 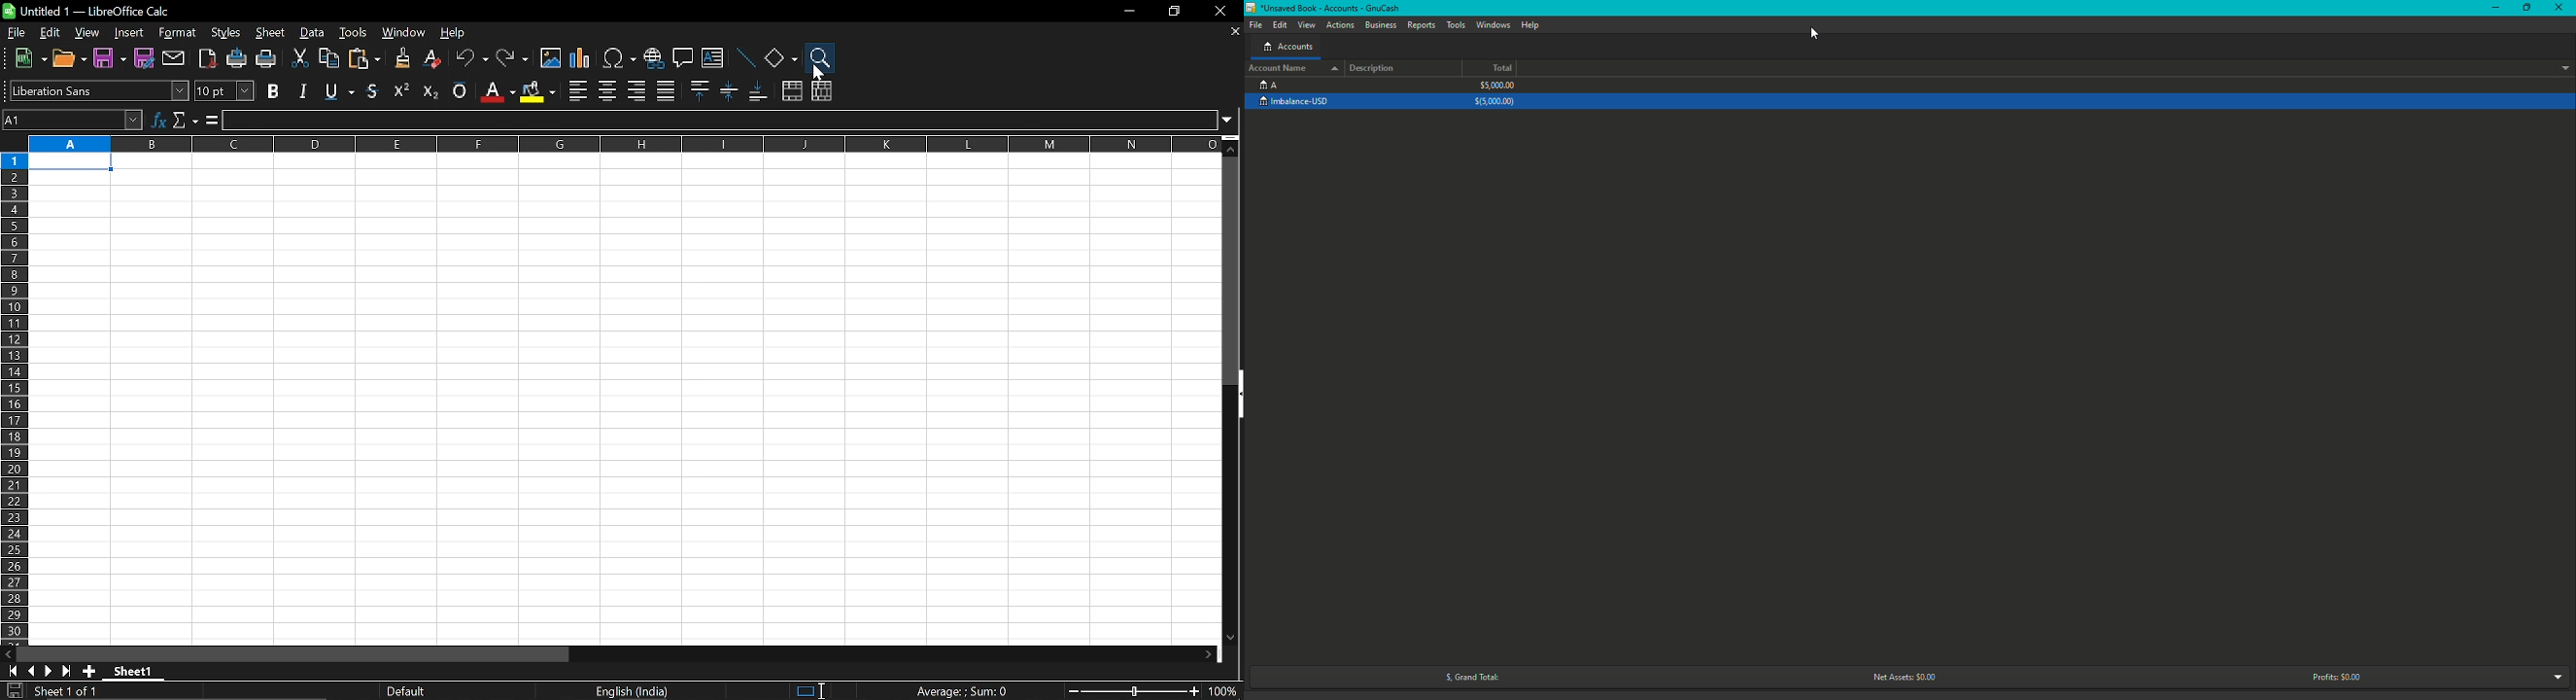 What do you see at coordinates (398, 57) in the screenshot?
I see `clone formatting` at bounding box center [398, 57].